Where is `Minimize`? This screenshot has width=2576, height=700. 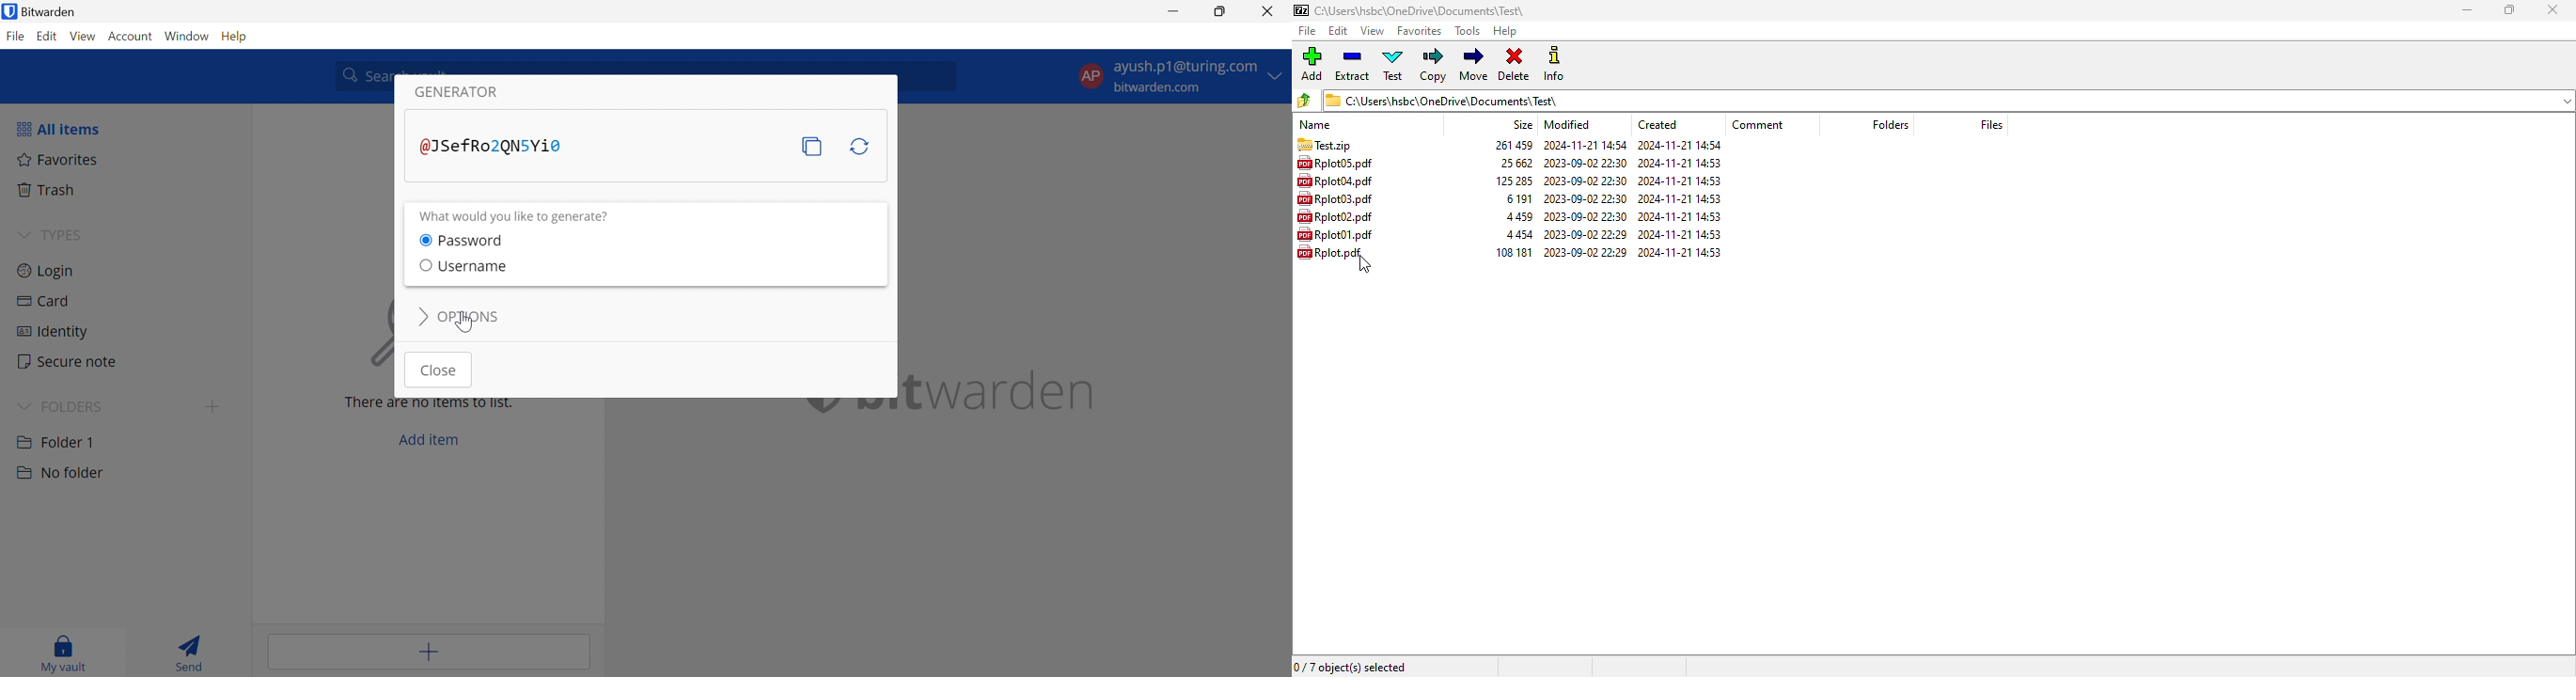
Minimize is located at coordinates (1174, 9).